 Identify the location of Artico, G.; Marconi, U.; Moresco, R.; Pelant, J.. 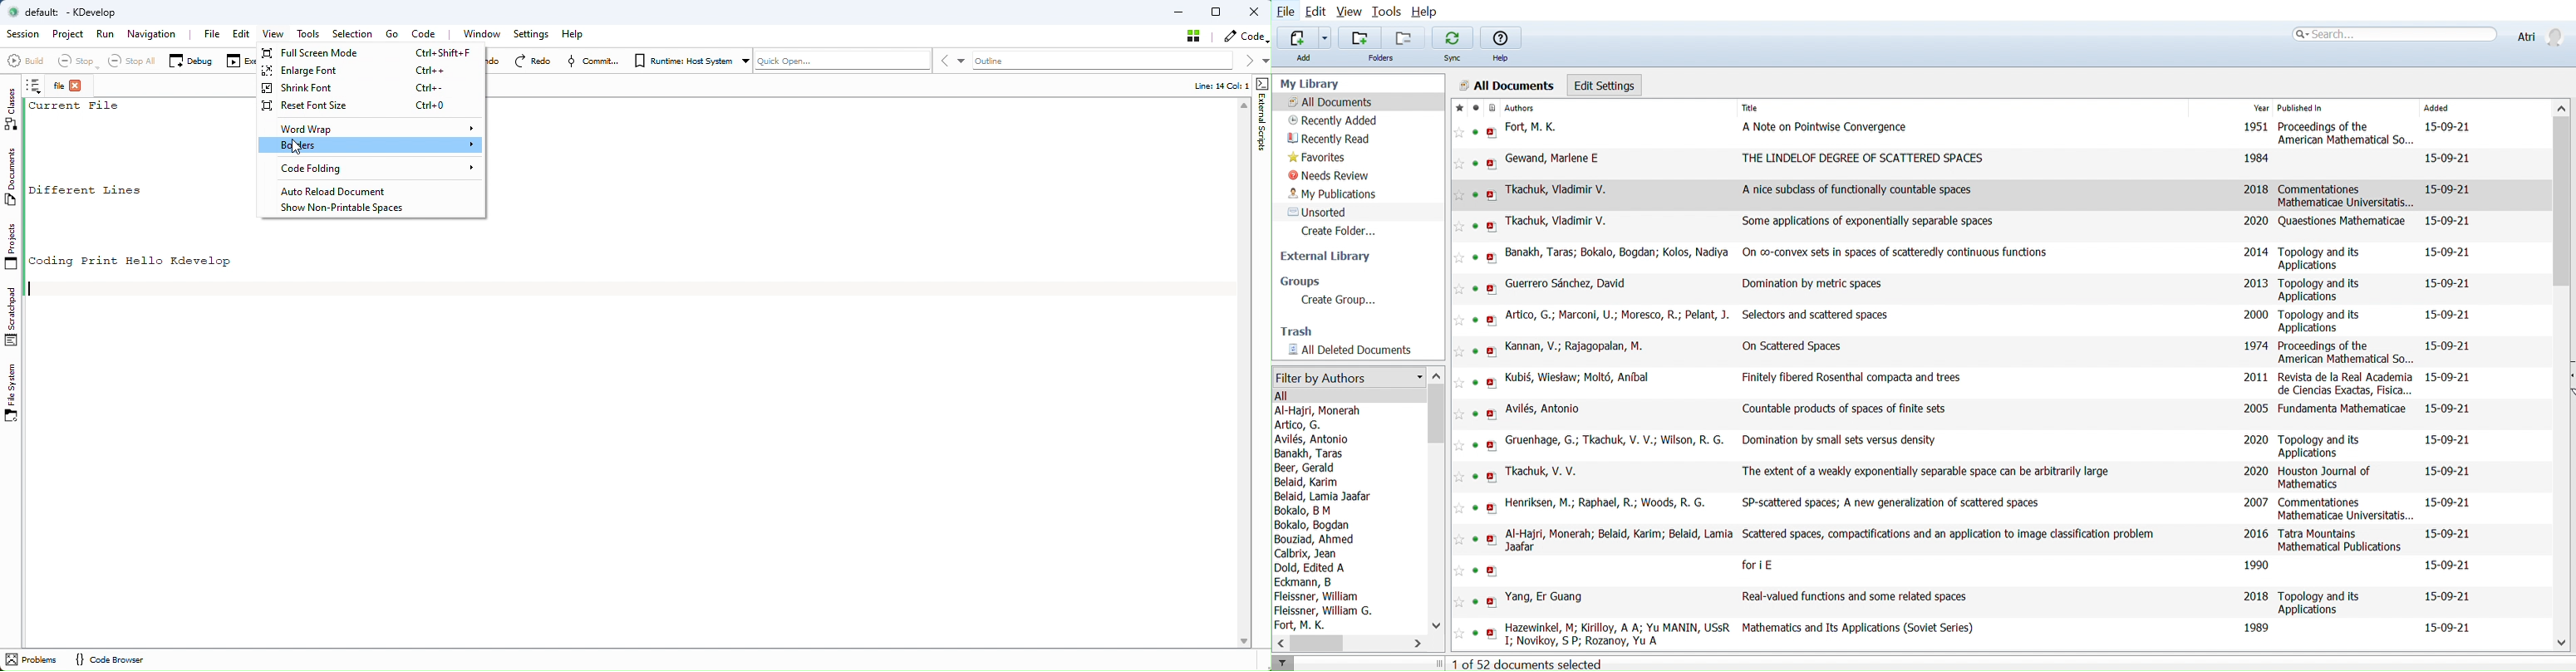
(1617, 314).